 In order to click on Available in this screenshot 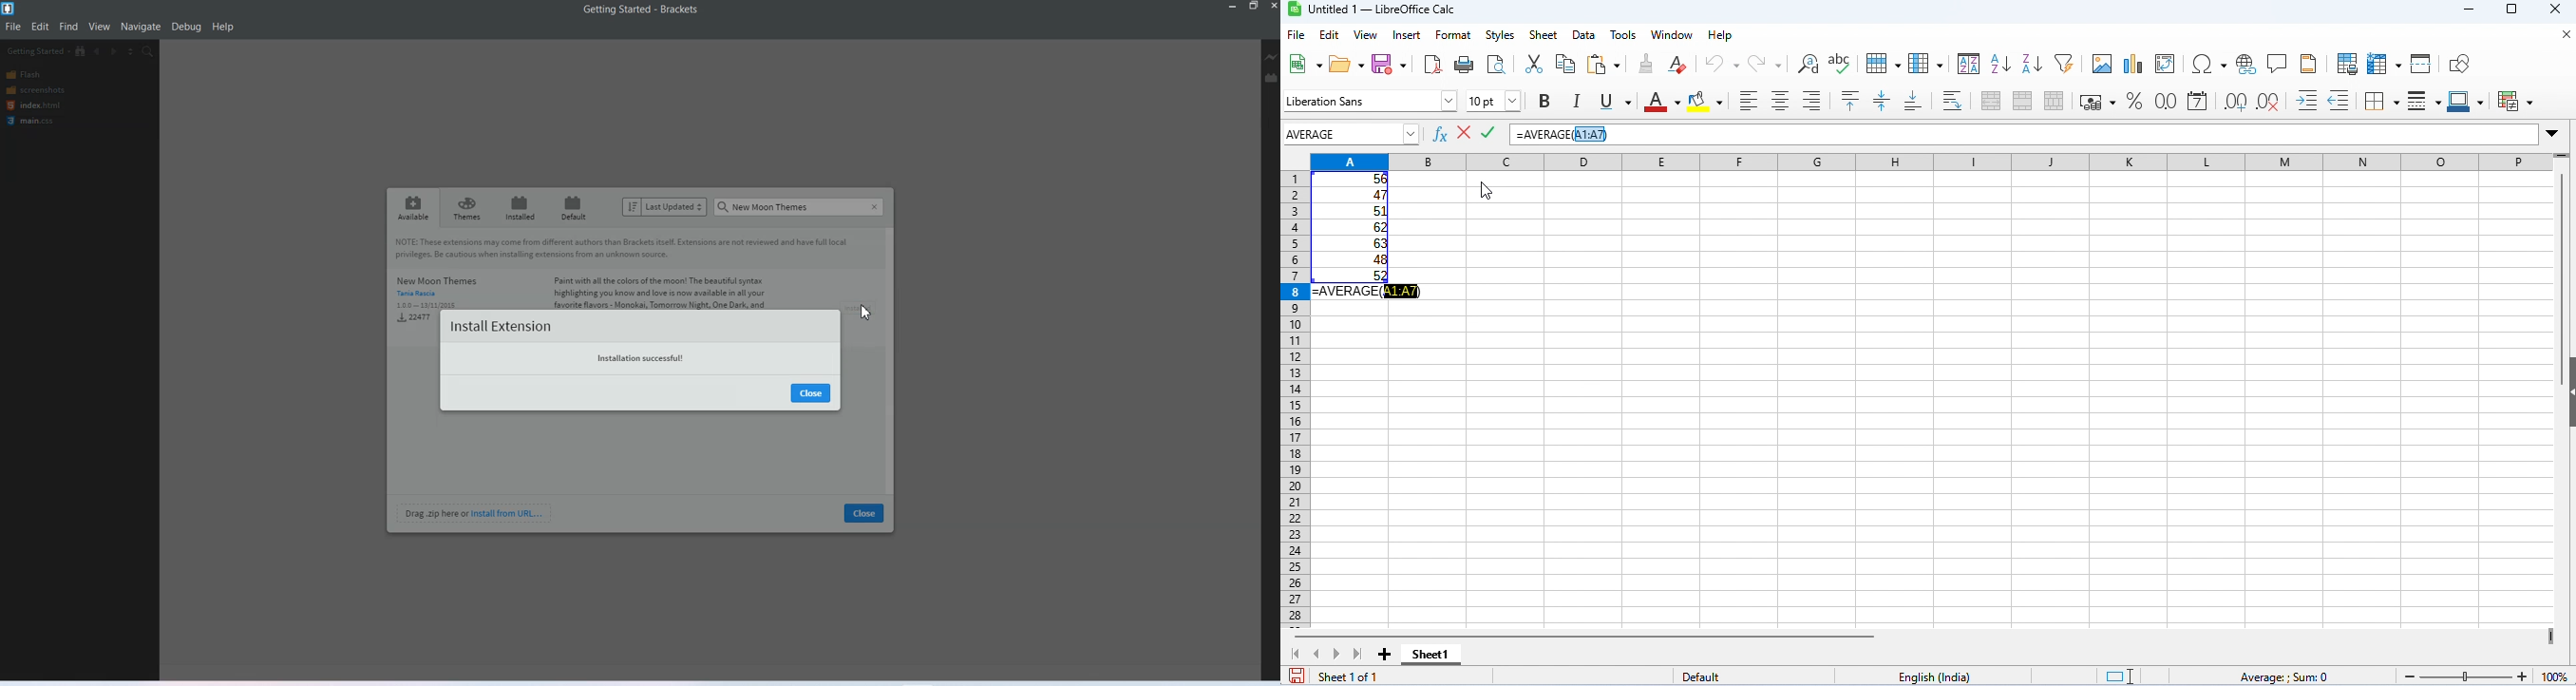, I will do `click(413, 207)`.